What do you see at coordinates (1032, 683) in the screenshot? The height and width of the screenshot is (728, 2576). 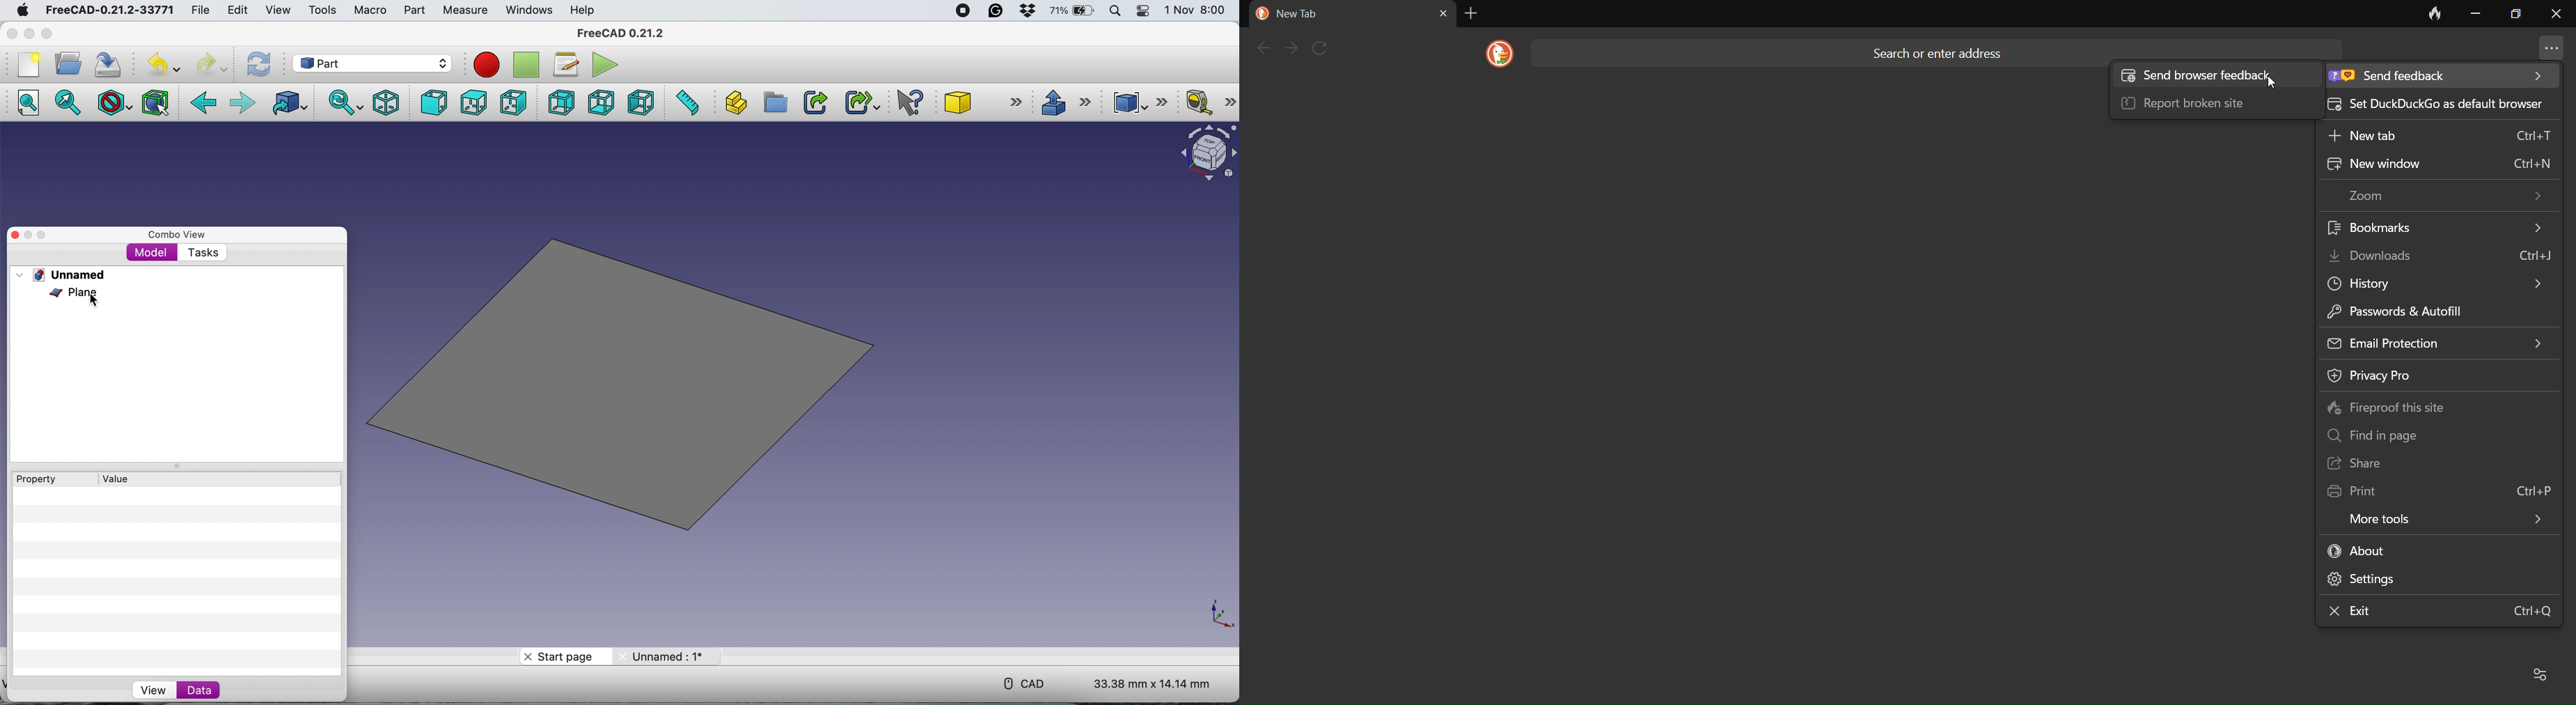 I see `cad` at bounding box center [1032, 683].